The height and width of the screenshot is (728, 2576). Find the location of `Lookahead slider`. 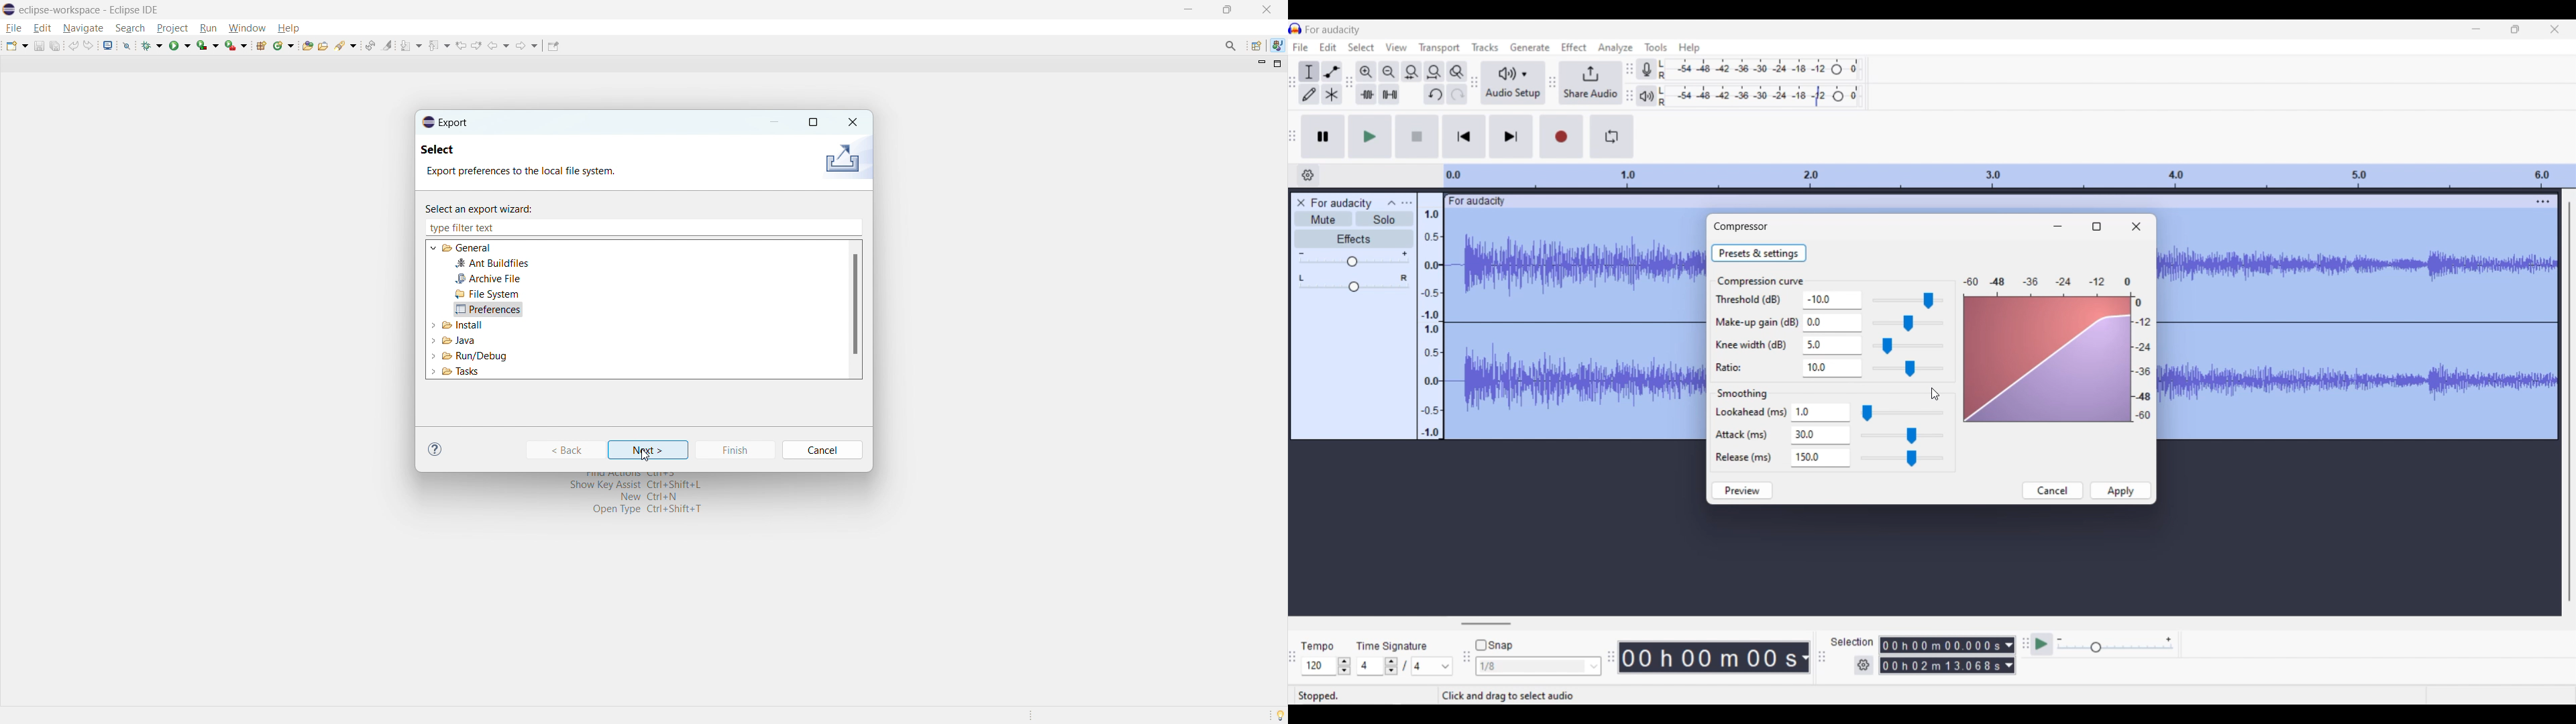

Lookahead slider is located at coordinates (1902, 413).